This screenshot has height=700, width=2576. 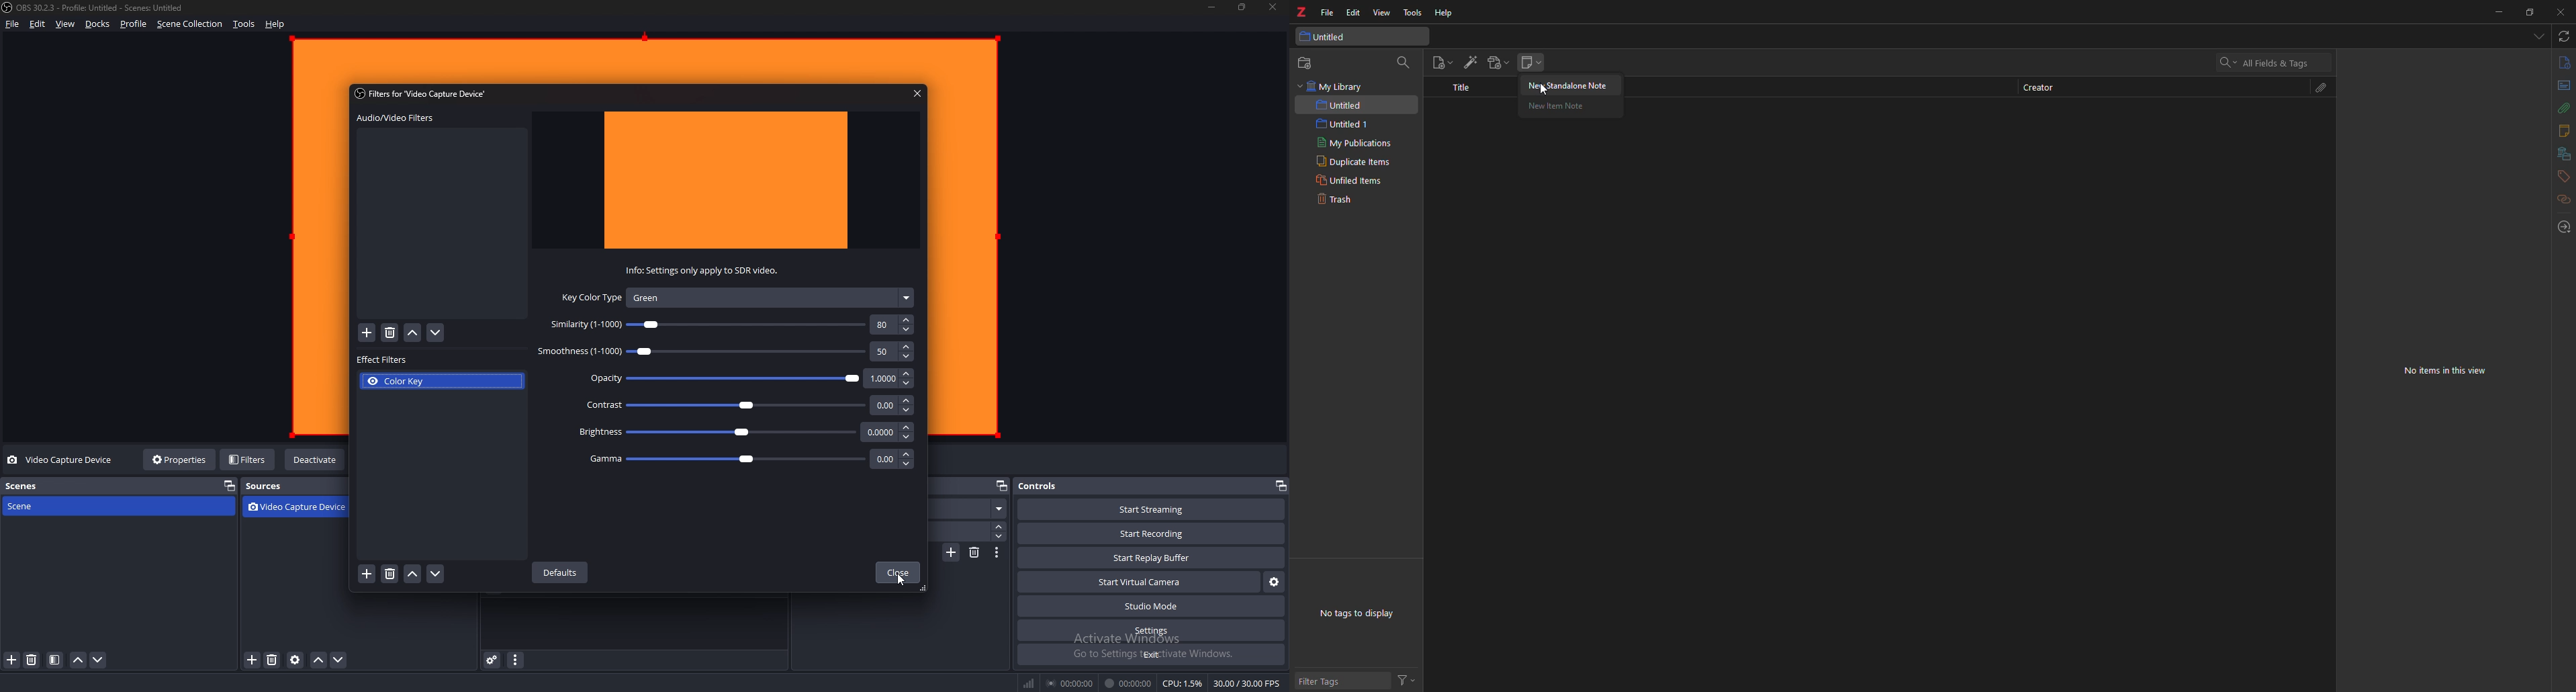 I want to click on start streaming, so click(x=1151, y=509).